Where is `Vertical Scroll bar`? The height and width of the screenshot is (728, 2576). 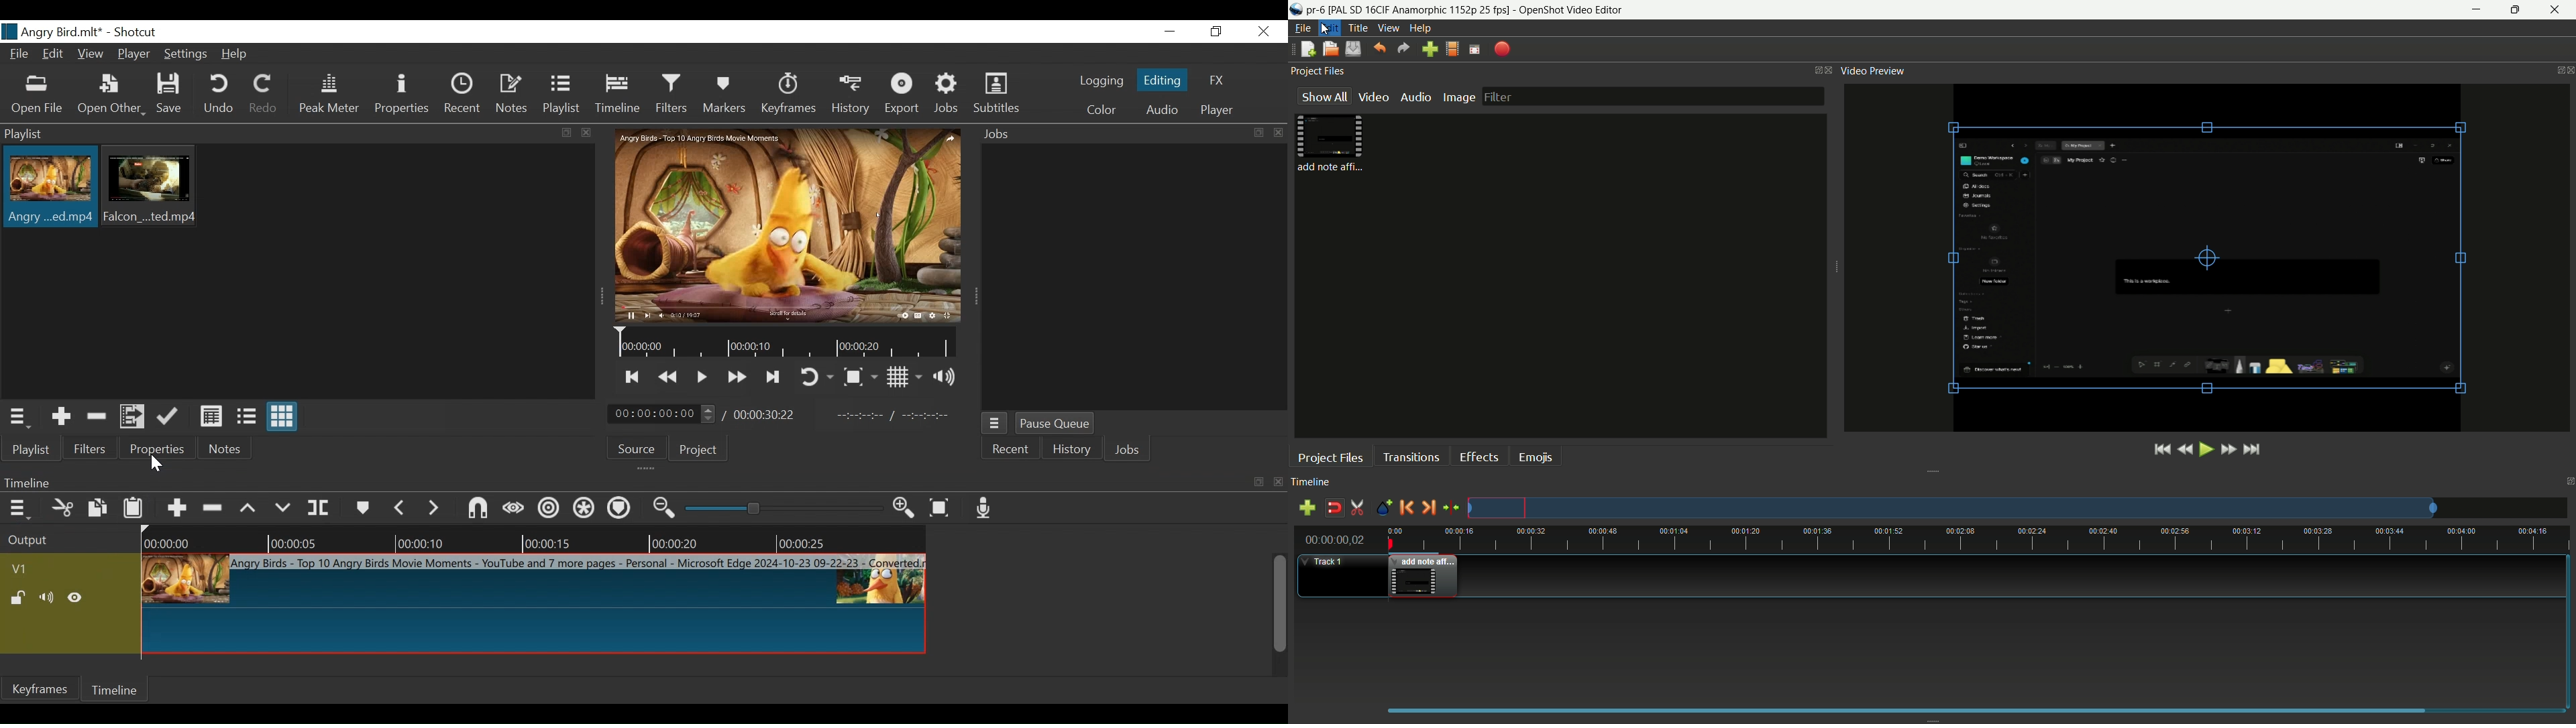
Vertical Scroll bar is located at coordinates (1281, 605).